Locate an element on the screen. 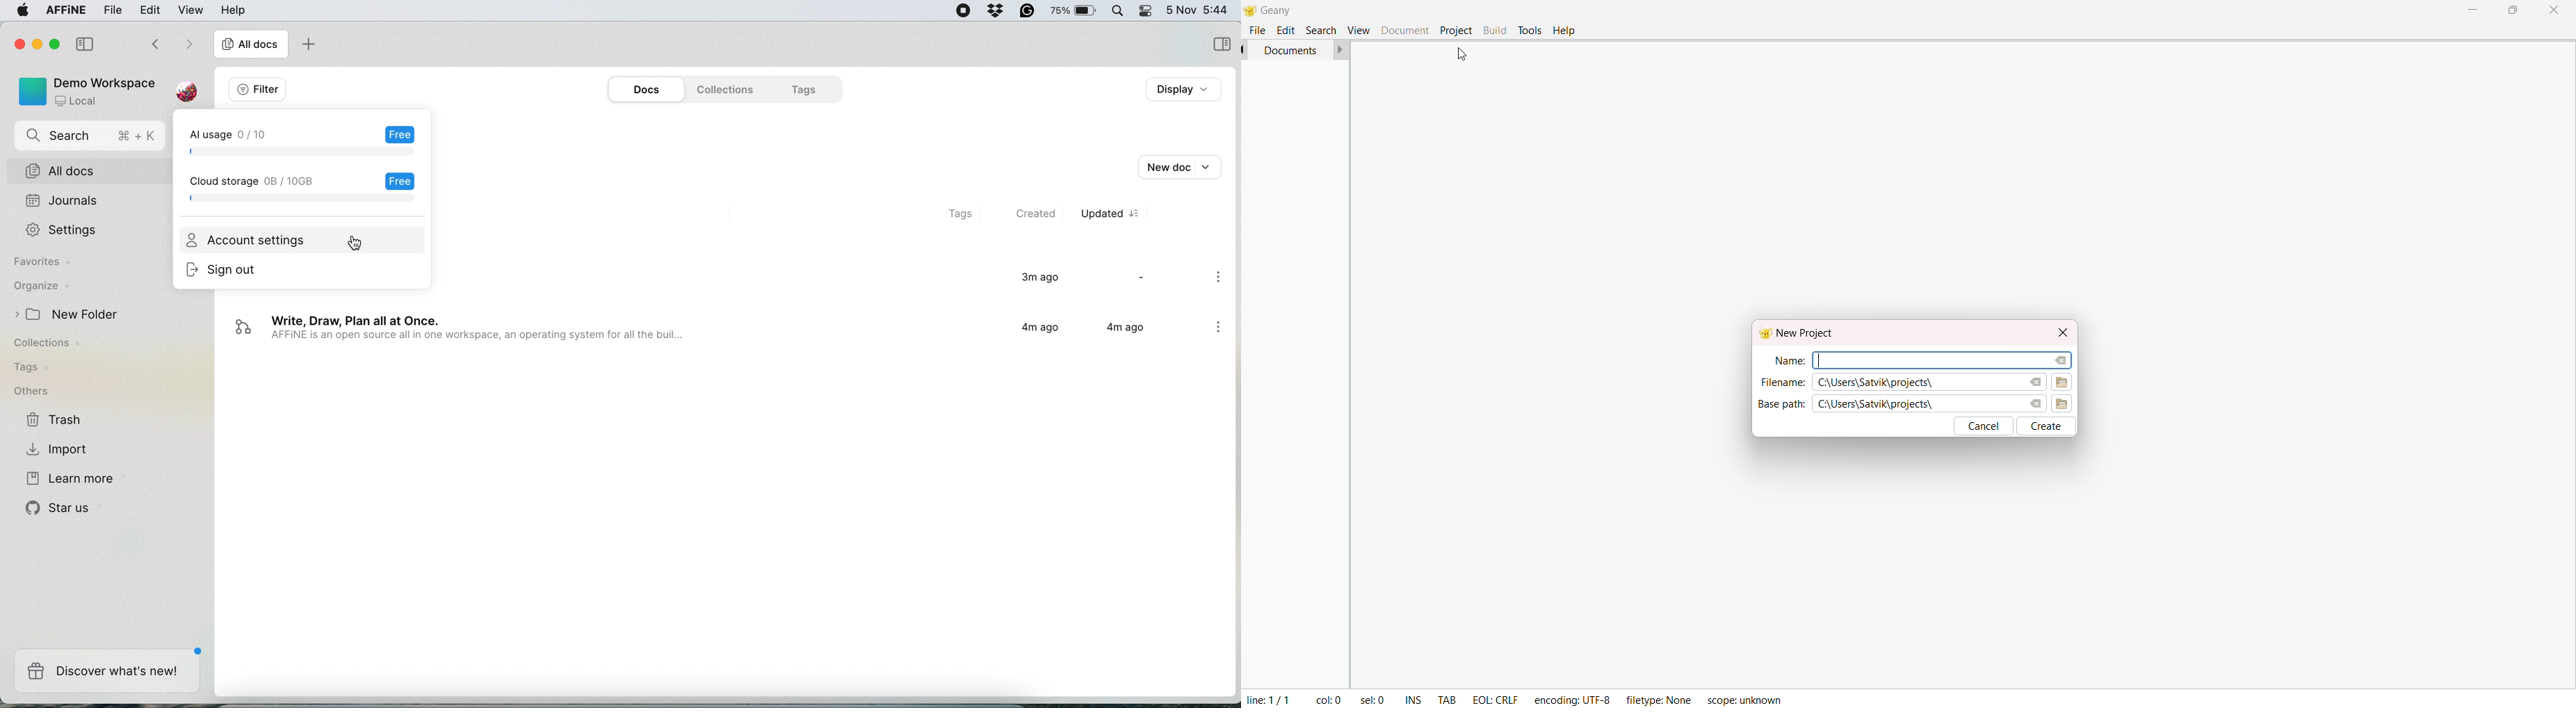 The height and width of the screenshot is (728, 2576). display is located at coordinates (1187, 90).